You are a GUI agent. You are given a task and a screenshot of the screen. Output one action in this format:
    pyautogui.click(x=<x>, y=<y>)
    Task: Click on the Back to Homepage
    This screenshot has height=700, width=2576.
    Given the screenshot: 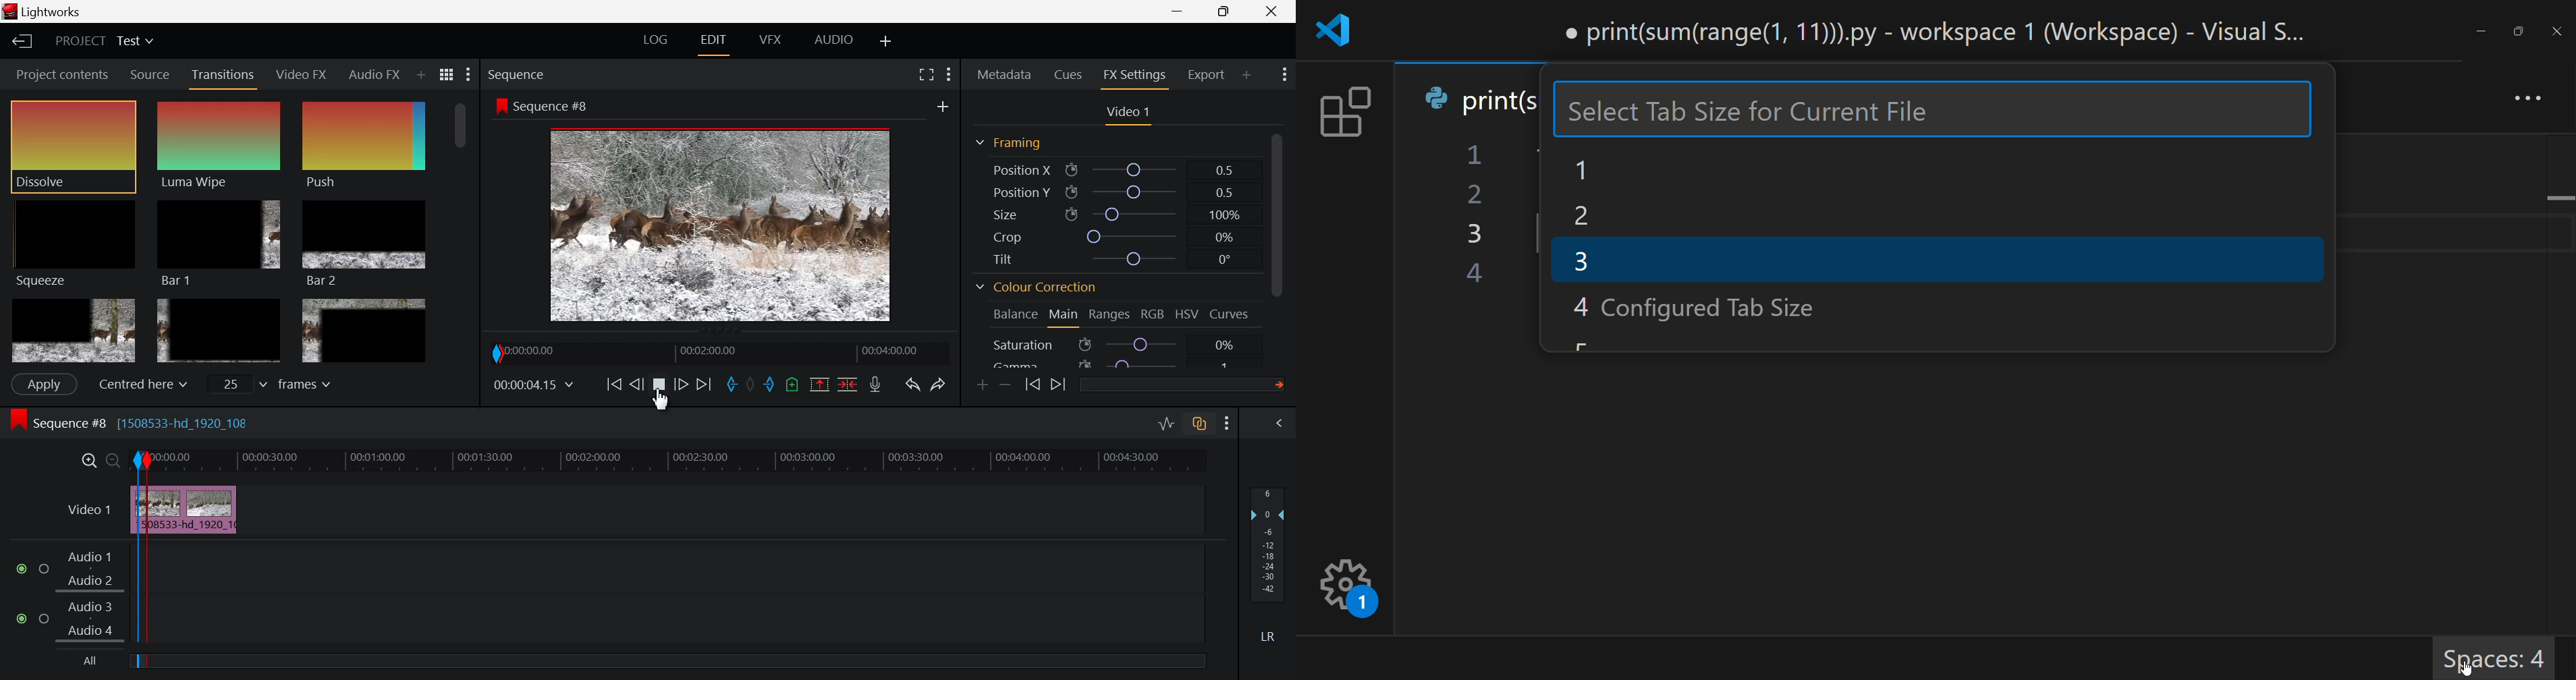 What is the action you would take?
    pyautogui.click(x=18, y=42)
    